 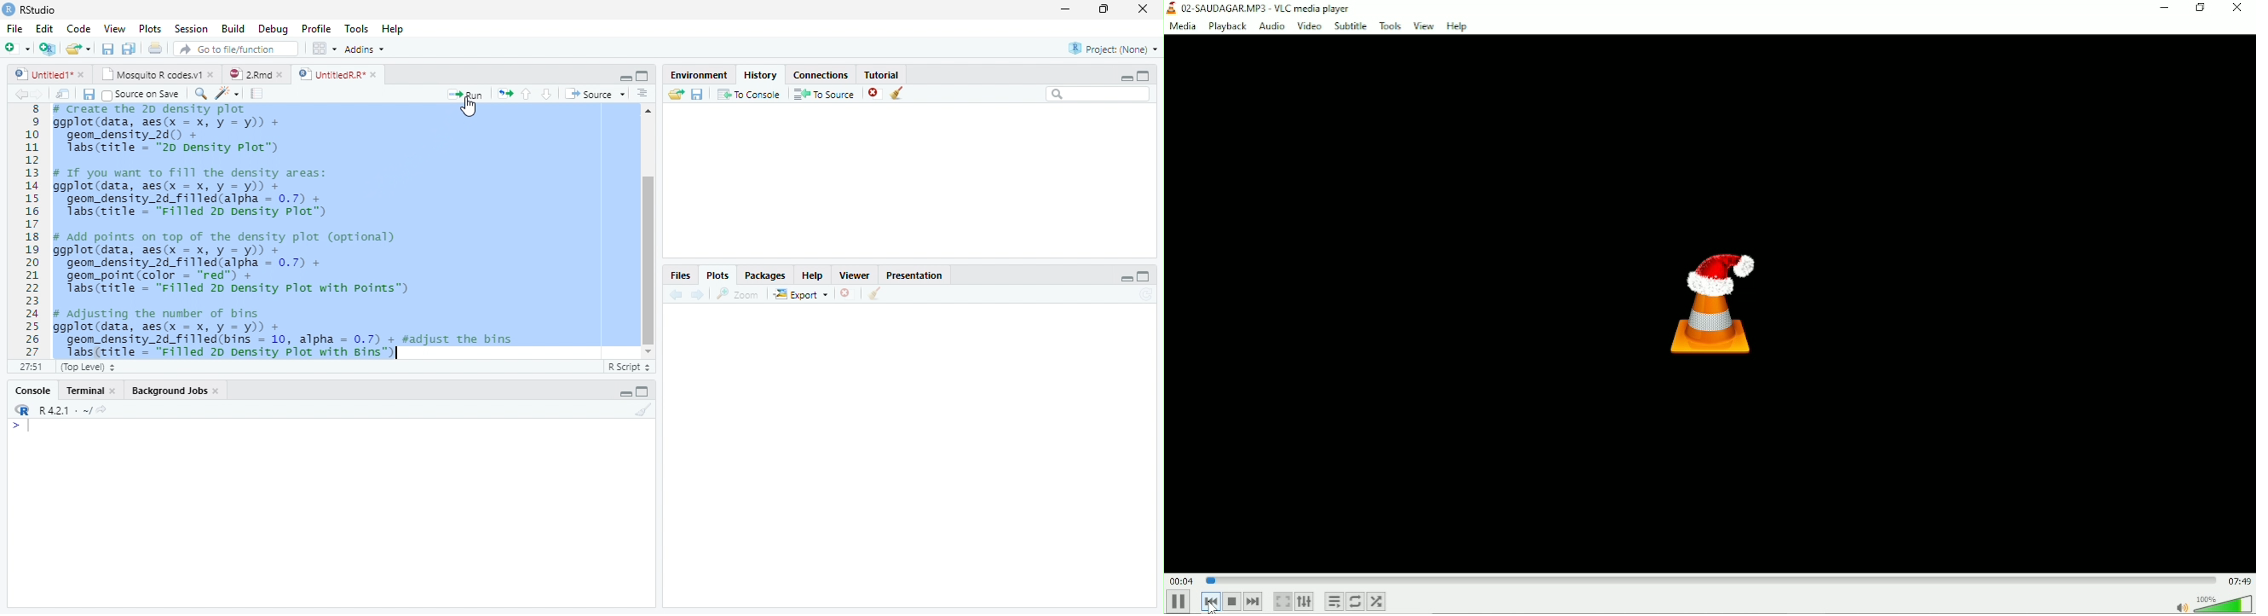 What do you see at coordinates (152, 74) in the screenshot?
I see `‘Mosquito R codes.v1` at bounding box center [152, 74].